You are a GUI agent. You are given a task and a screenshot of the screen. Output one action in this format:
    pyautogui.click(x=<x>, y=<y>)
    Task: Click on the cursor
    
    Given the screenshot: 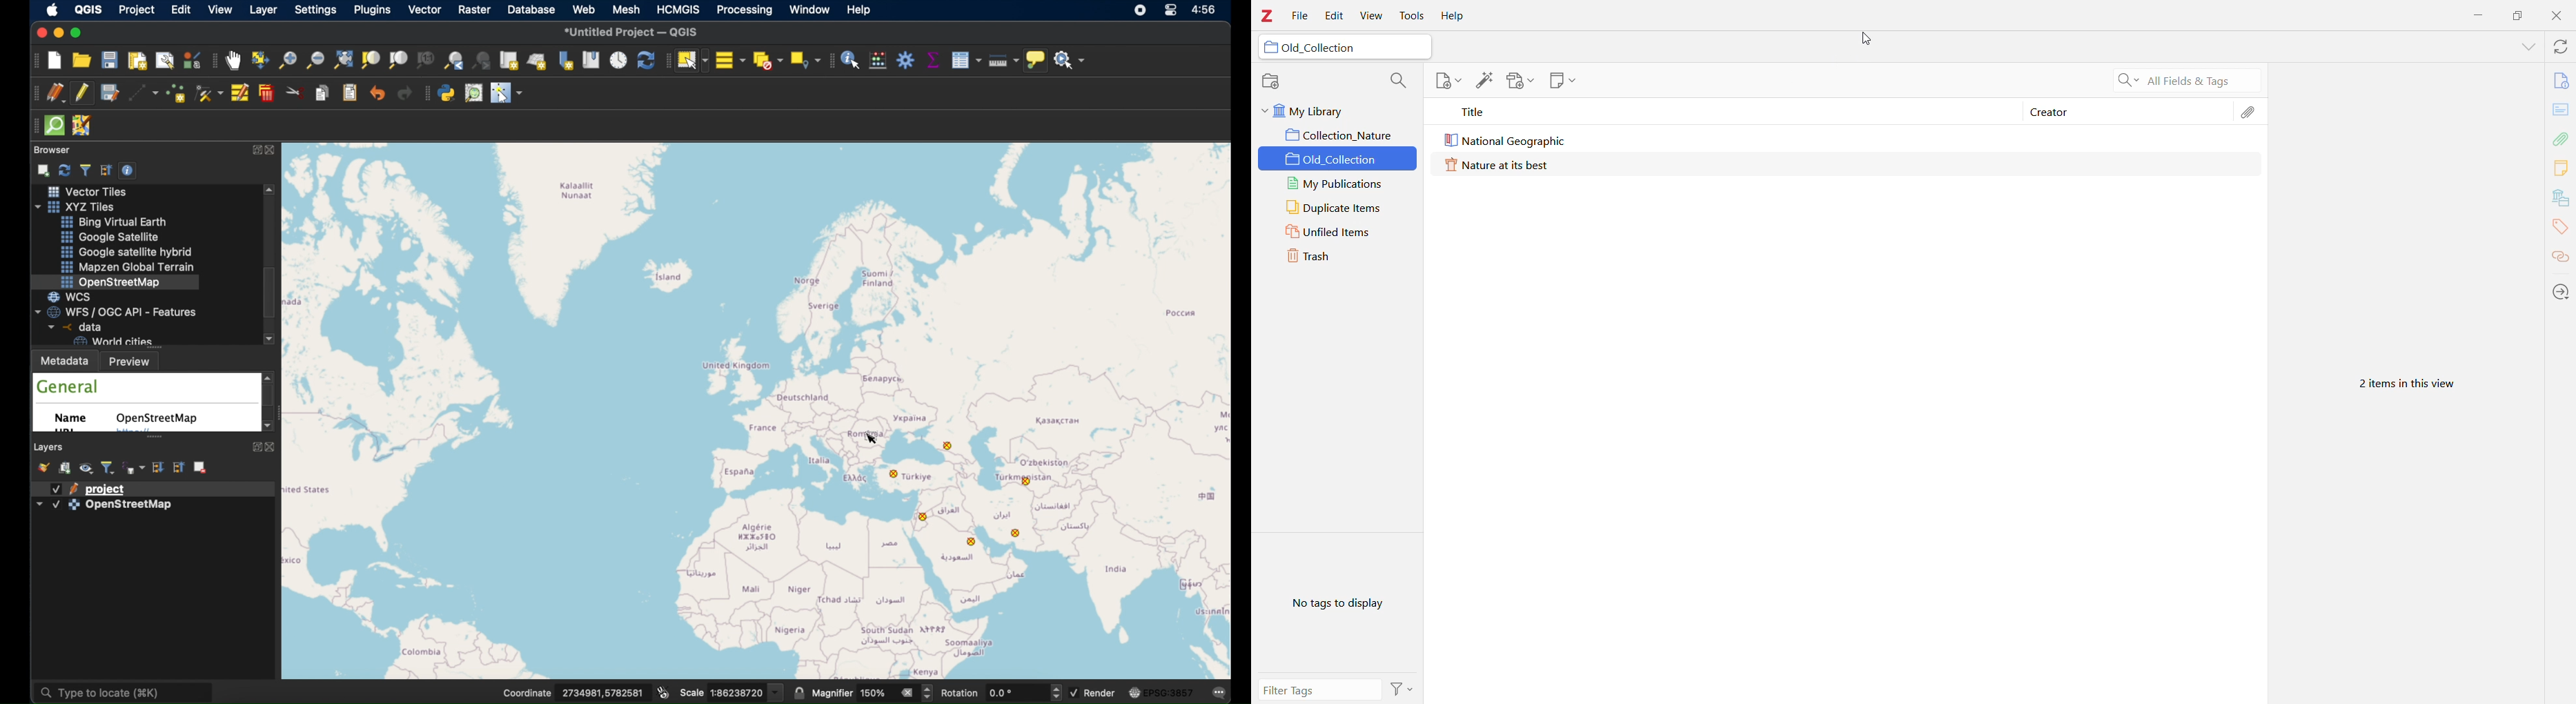 What is the action you would take?
    pyautogui.click(x=1868, y=39)
    